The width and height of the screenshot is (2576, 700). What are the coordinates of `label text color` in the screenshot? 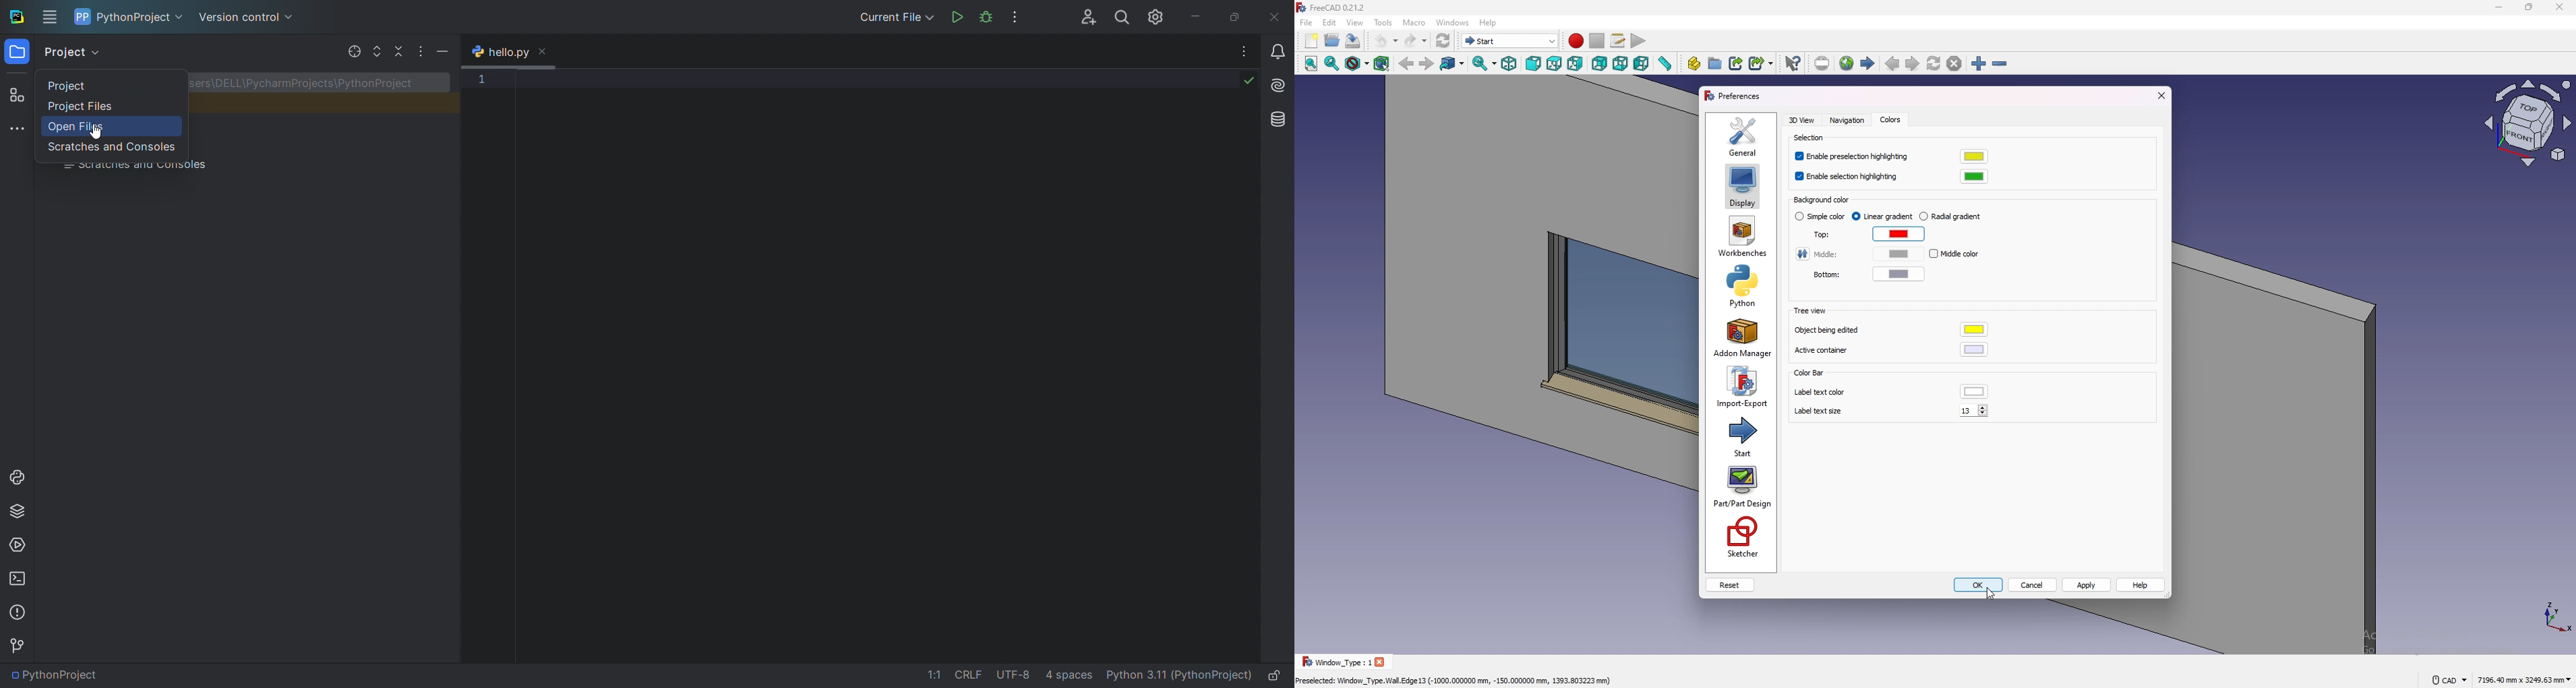 It's located at (1975, 391).